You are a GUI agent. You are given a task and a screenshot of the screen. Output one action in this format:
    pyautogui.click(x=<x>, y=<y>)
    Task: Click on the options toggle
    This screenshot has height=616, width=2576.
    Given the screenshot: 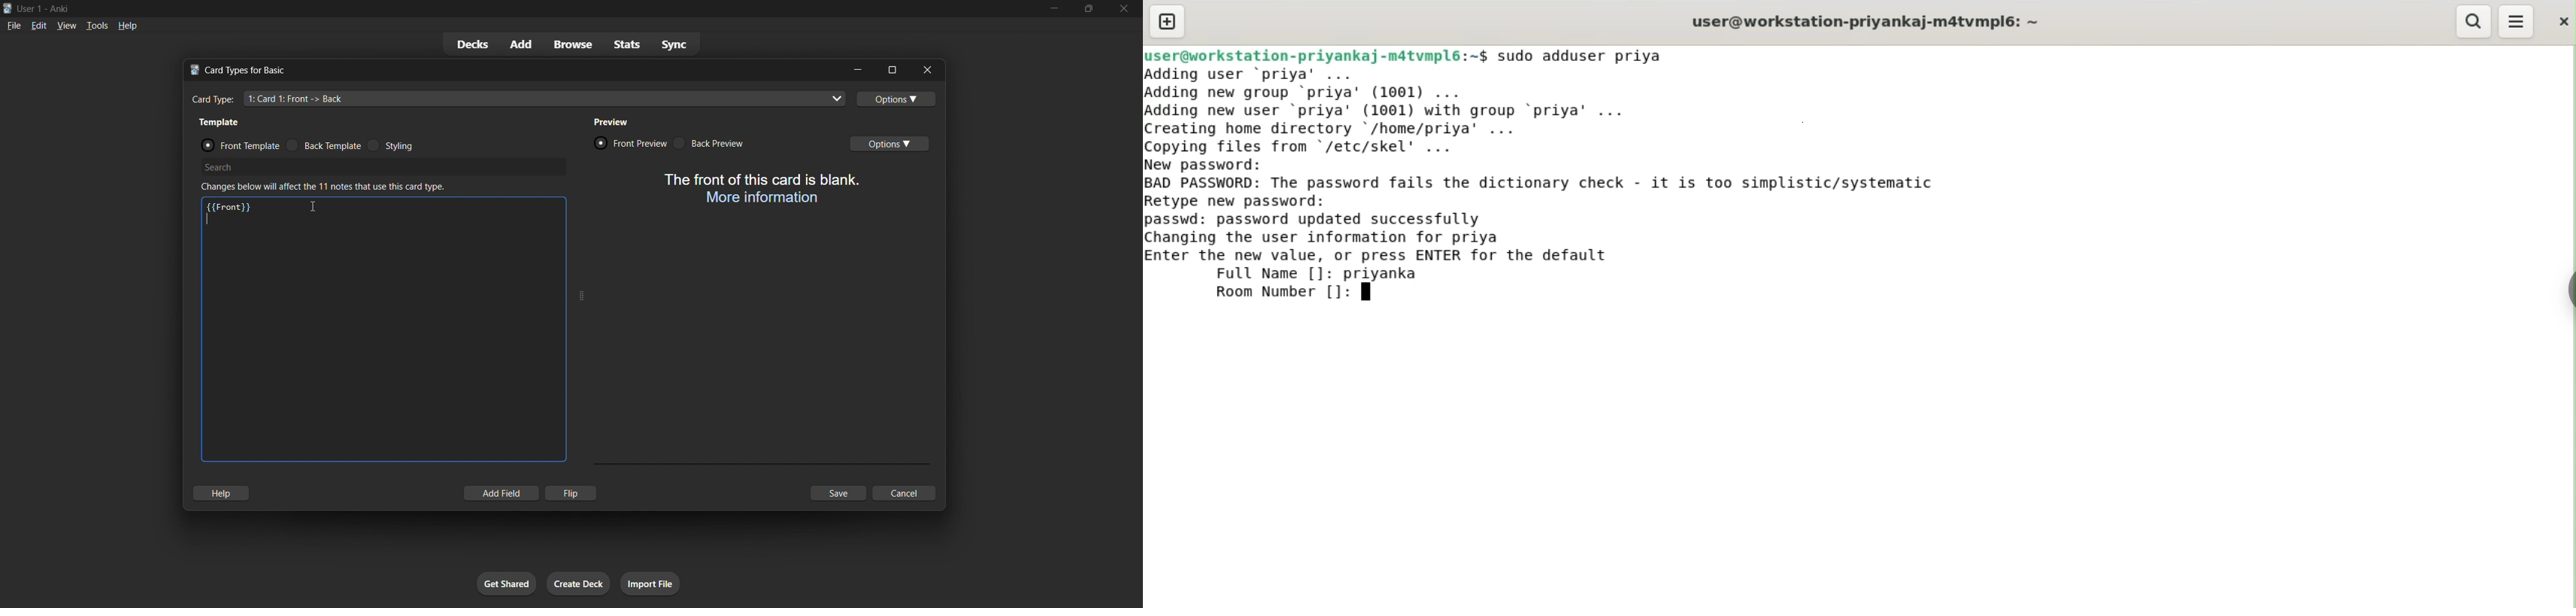 What is the action you would take?
    pyautogui.click(x=896, y=143)
    